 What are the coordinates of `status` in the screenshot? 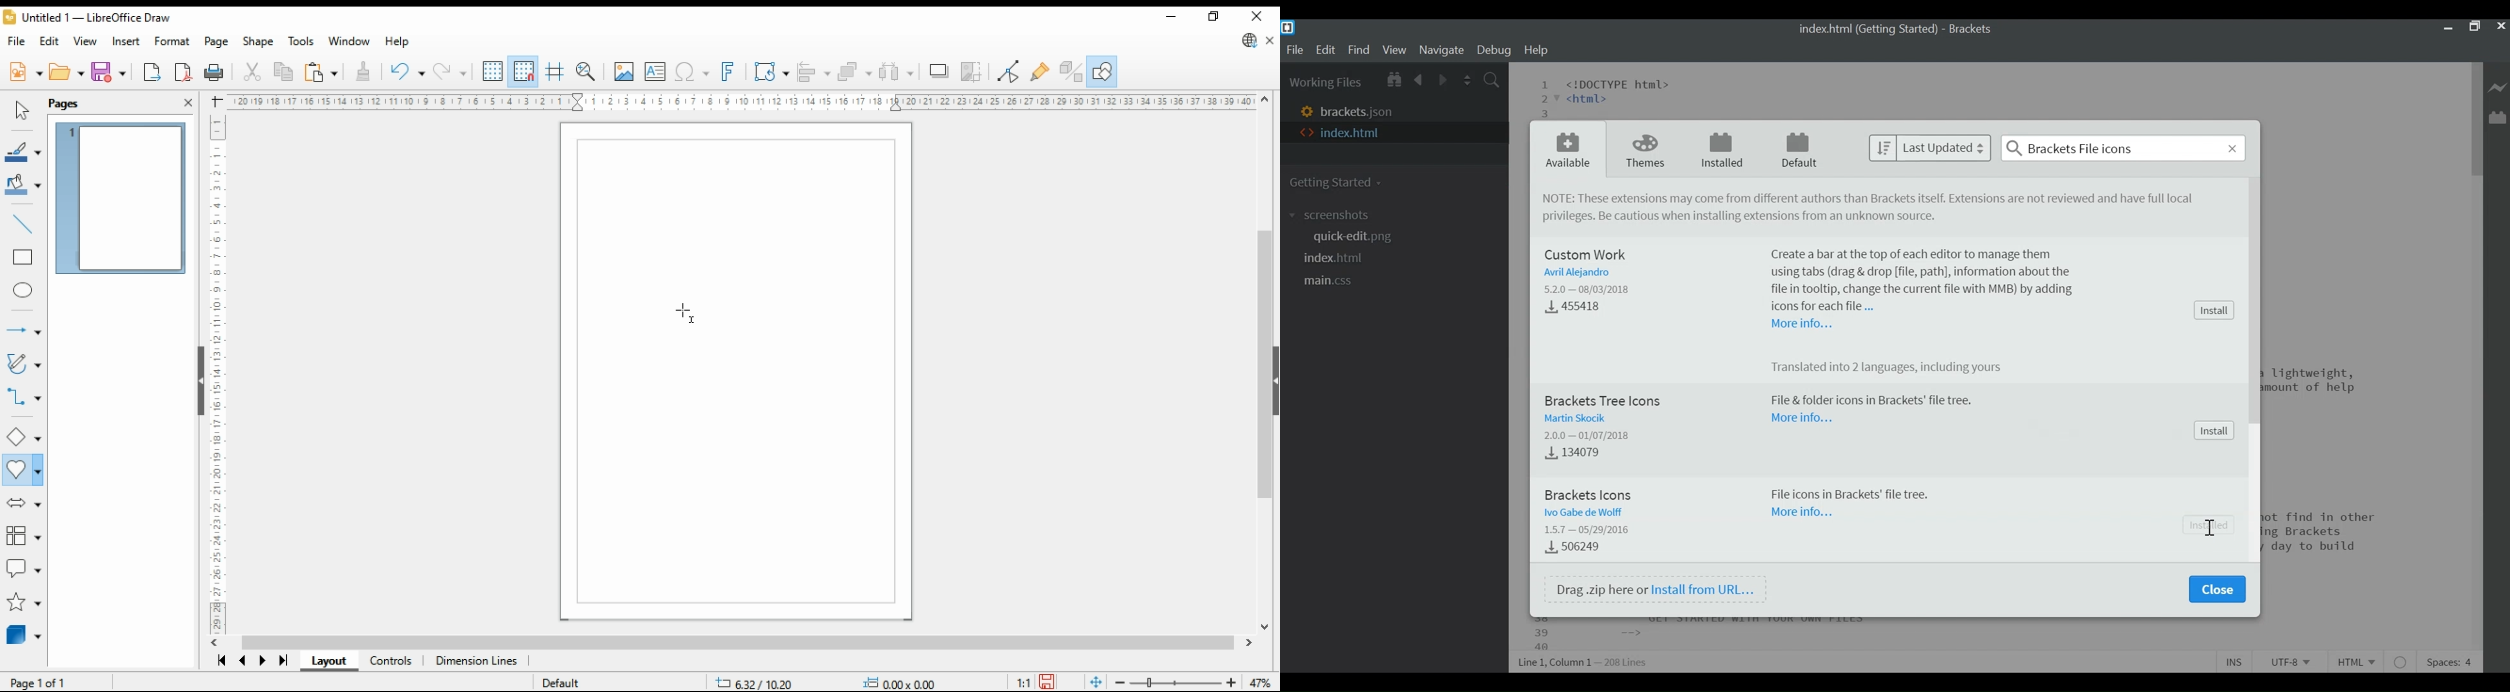 It's located at (822, 682).